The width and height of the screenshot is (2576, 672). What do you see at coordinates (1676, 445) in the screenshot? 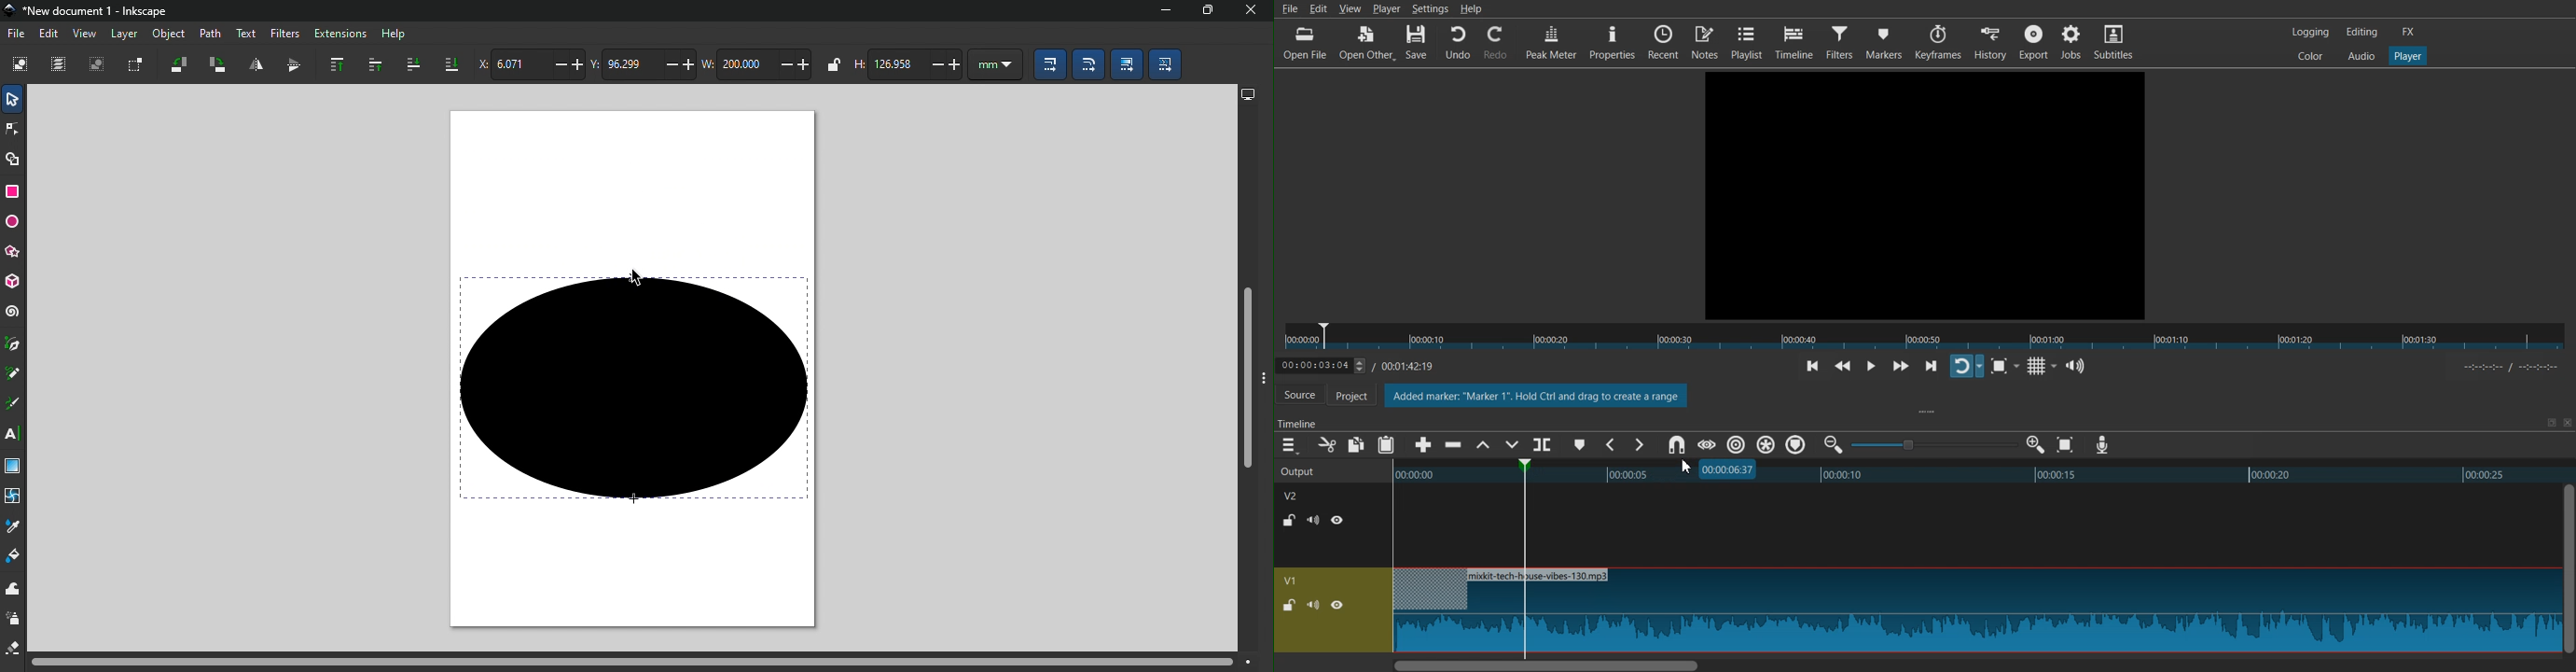
I see `Snap` at bounding box center [1676, 445].